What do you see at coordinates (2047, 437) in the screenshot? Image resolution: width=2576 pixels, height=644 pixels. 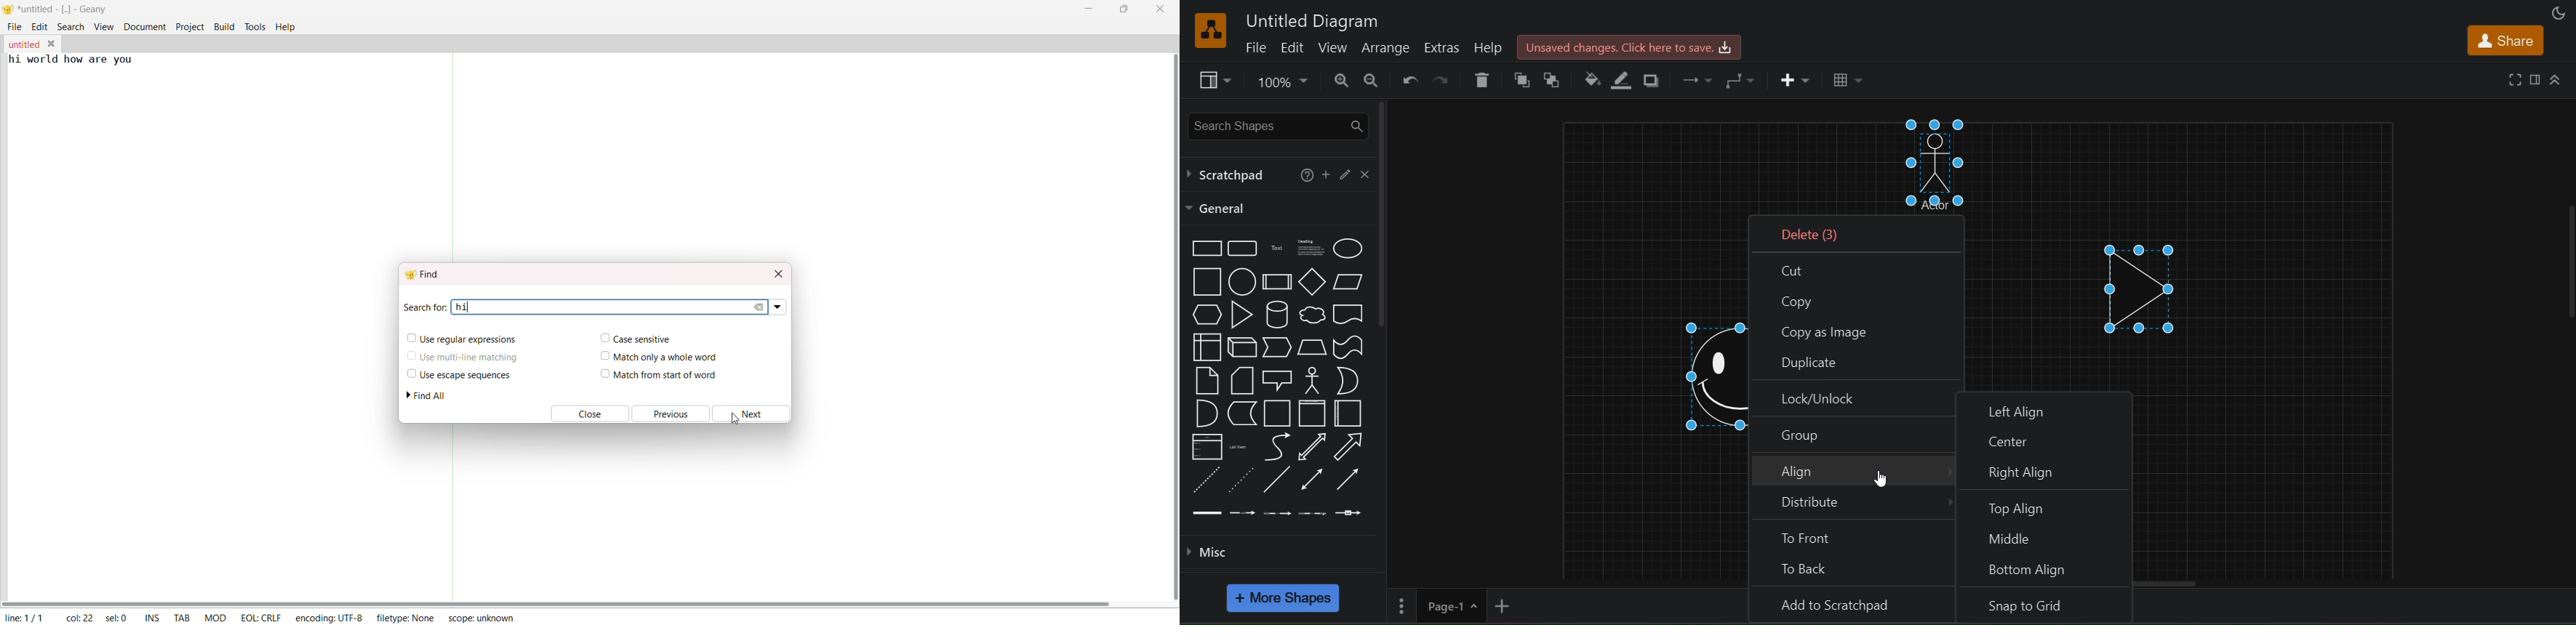 I see `center` at bounding box center [2047, 437].